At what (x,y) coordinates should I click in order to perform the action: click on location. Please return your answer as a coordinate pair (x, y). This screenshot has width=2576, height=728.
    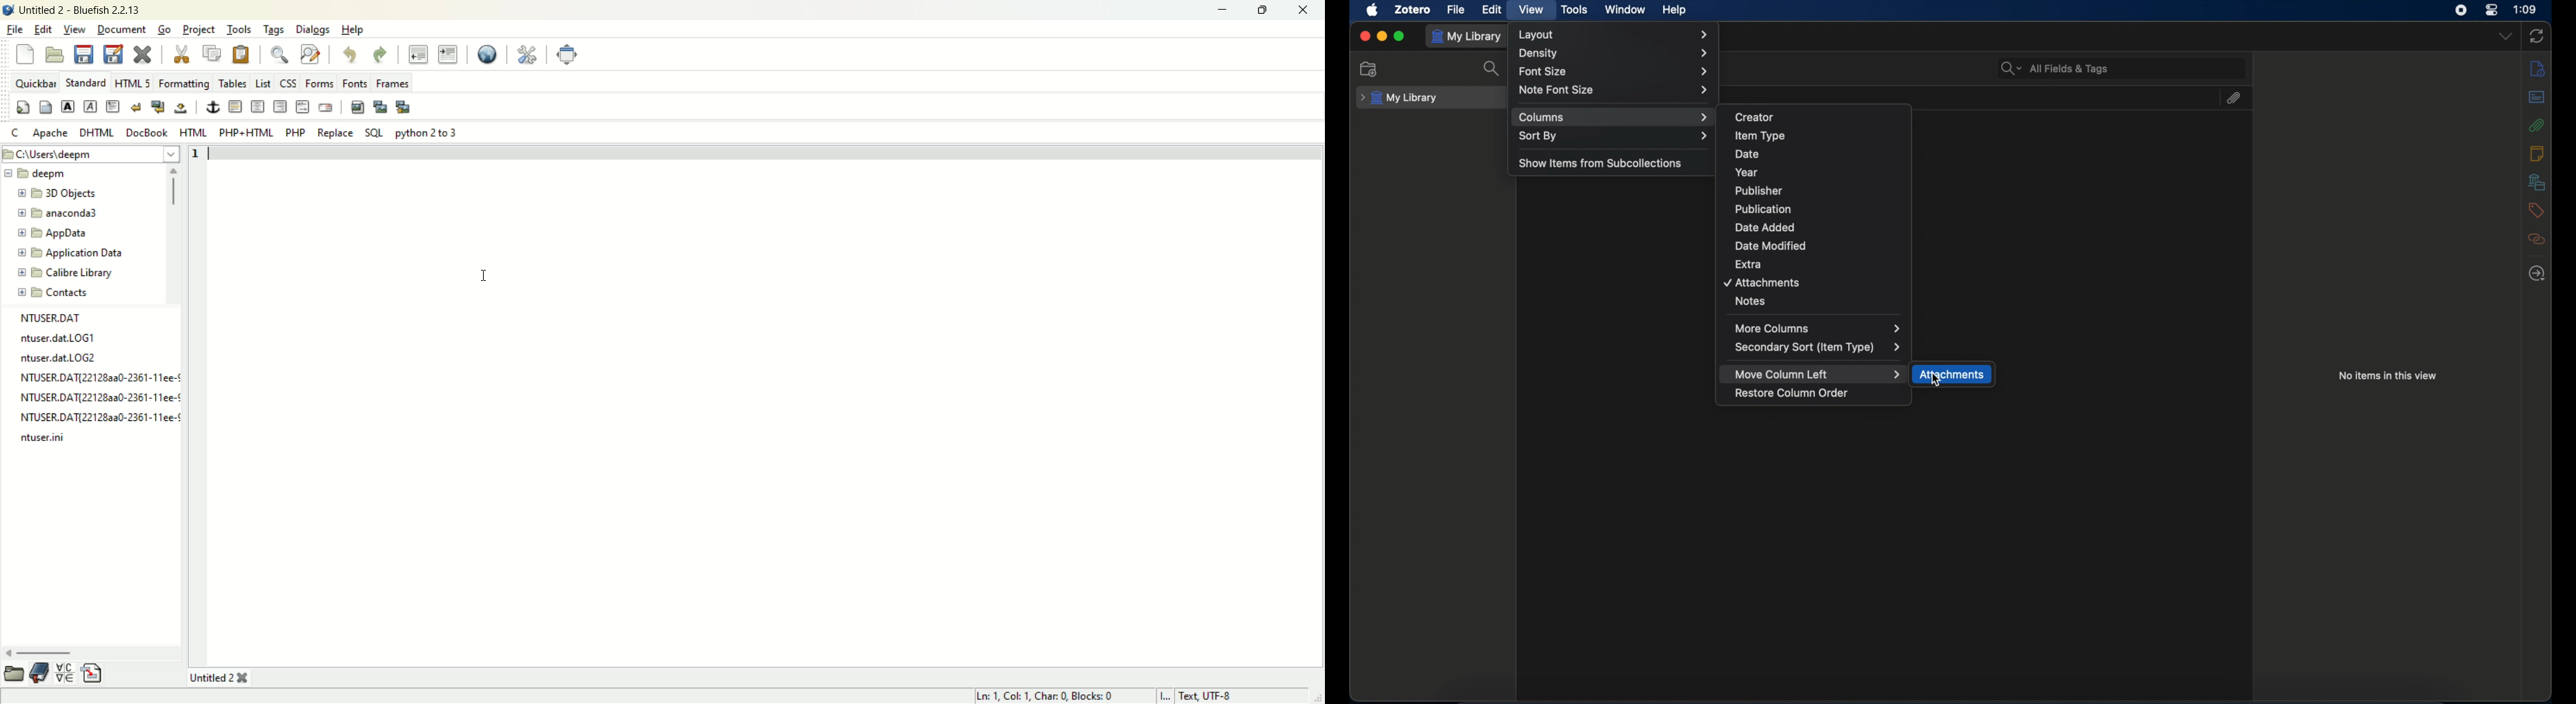
    Looking at the image, I should click on (92, 153).